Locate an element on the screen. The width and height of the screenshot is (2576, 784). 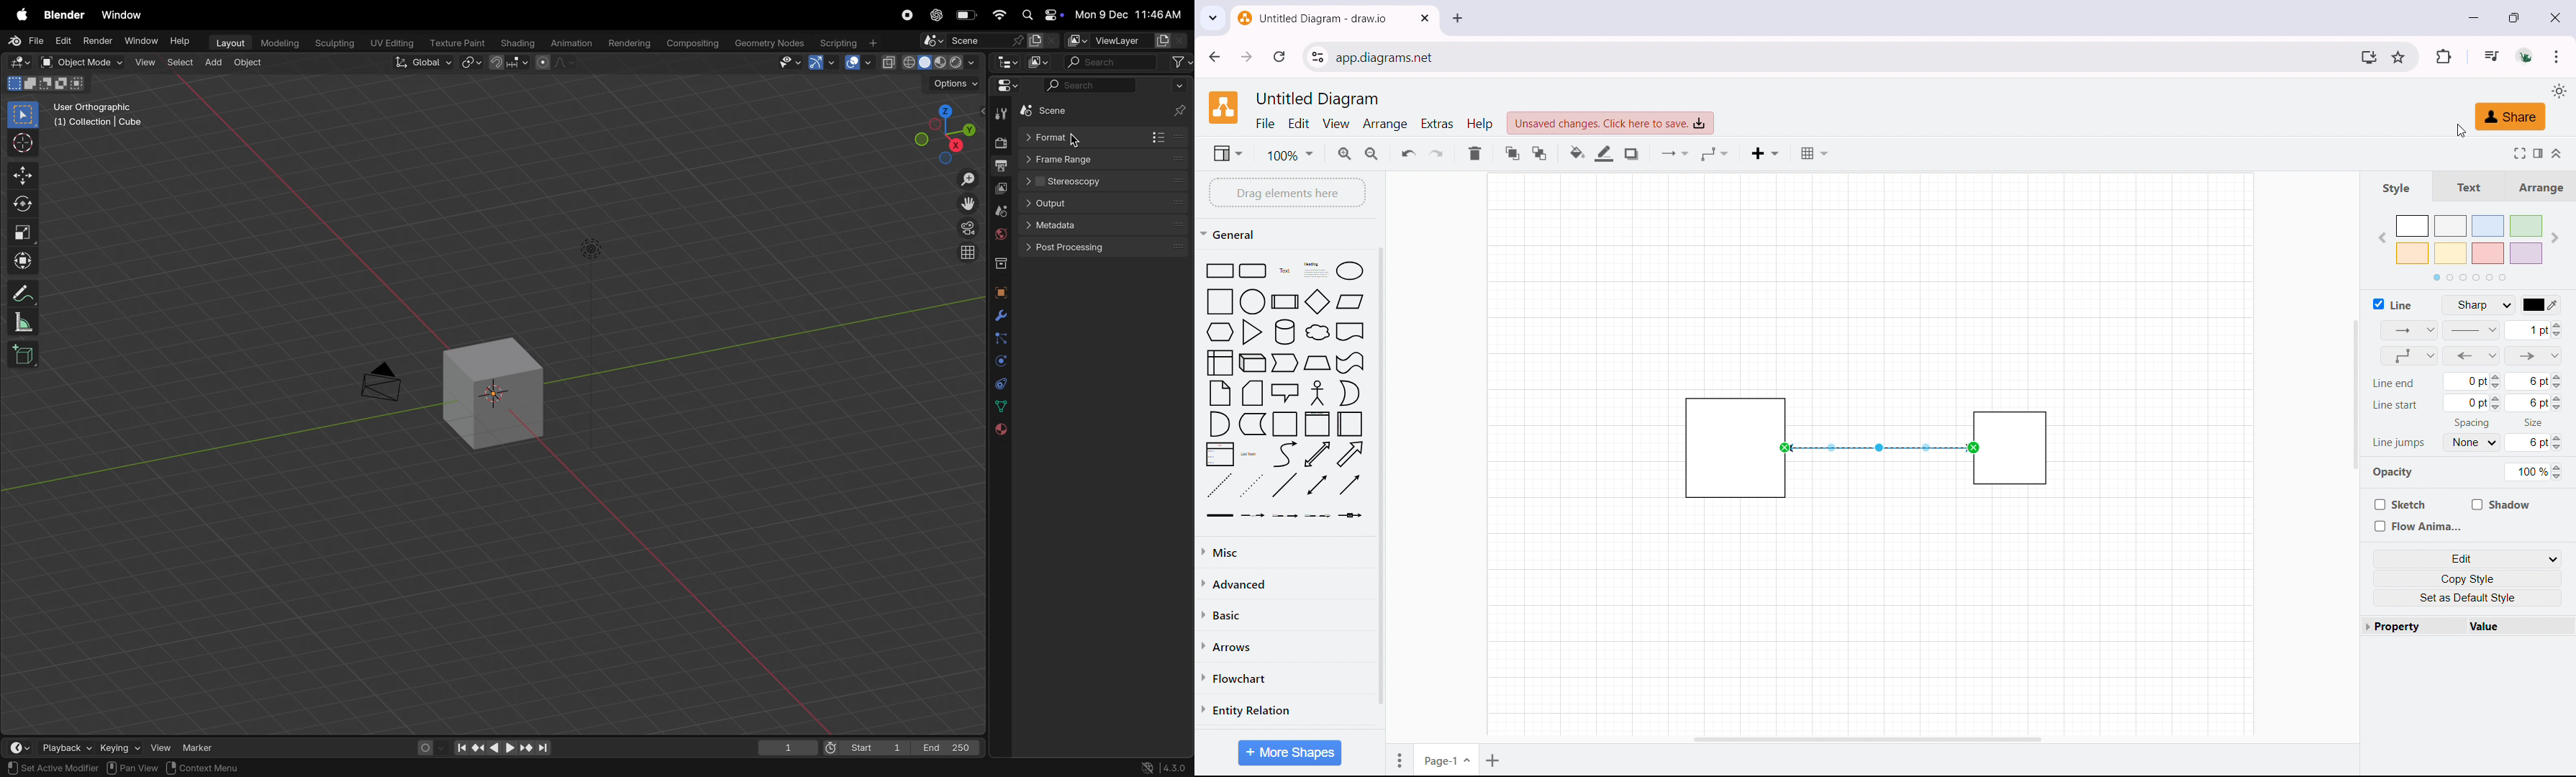
material is located at coordinates (998, 429).